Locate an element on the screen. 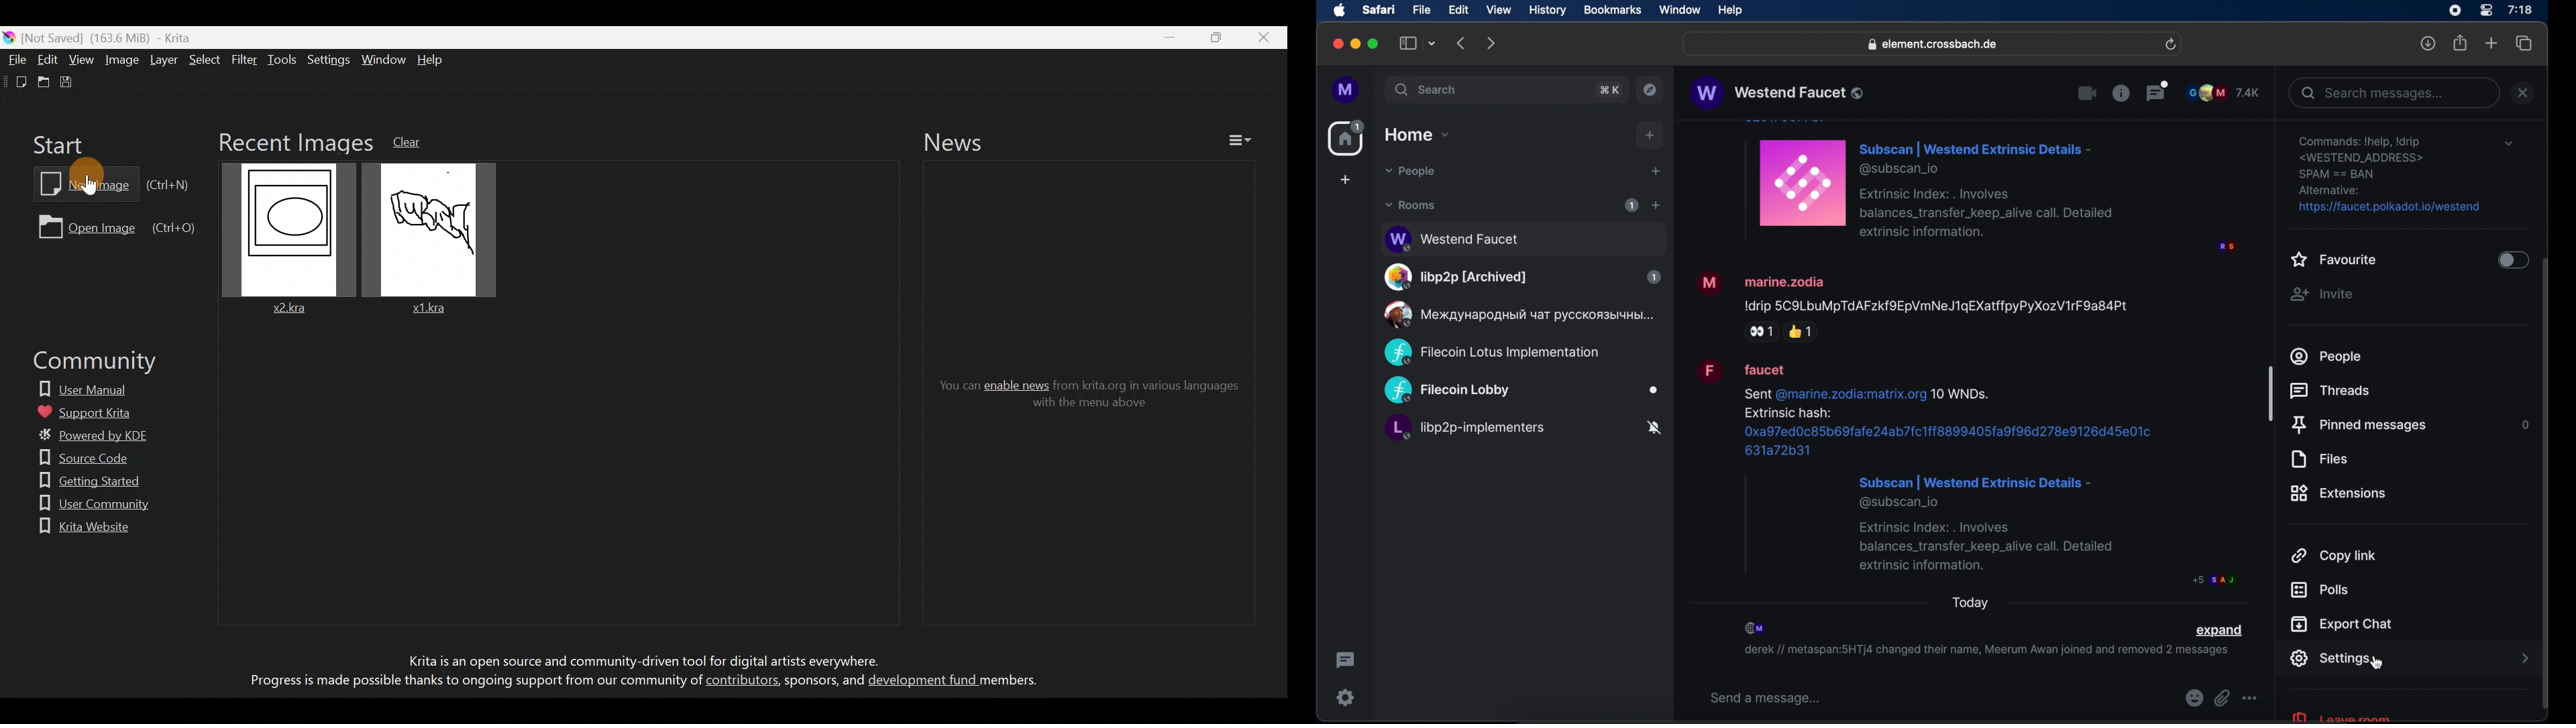 This screenshot has width=2576, height=728. profile is located at coordinates (1346, 90).